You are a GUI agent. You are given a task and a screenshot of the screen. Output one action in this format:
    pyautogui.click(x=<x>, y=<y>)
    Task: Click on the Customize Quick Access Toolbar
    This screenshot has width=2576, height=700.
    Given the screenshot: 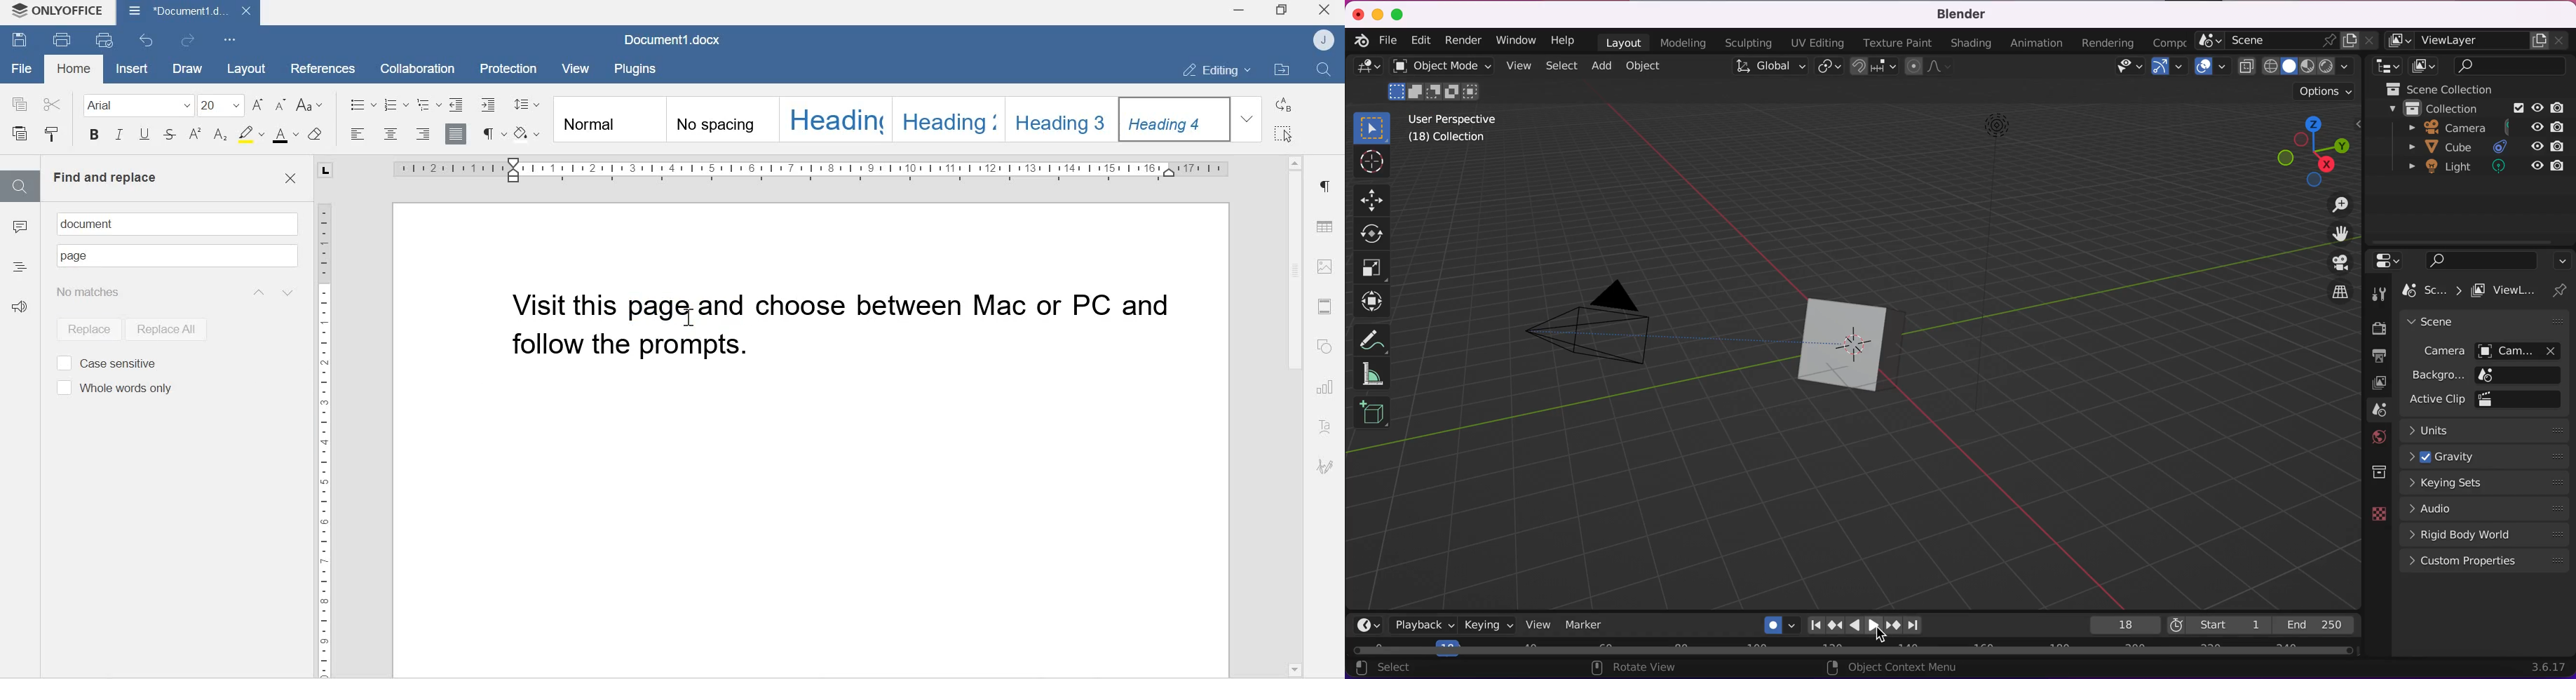 What is the action you would take?
    pyautogui.click(x=231, y=39)
    